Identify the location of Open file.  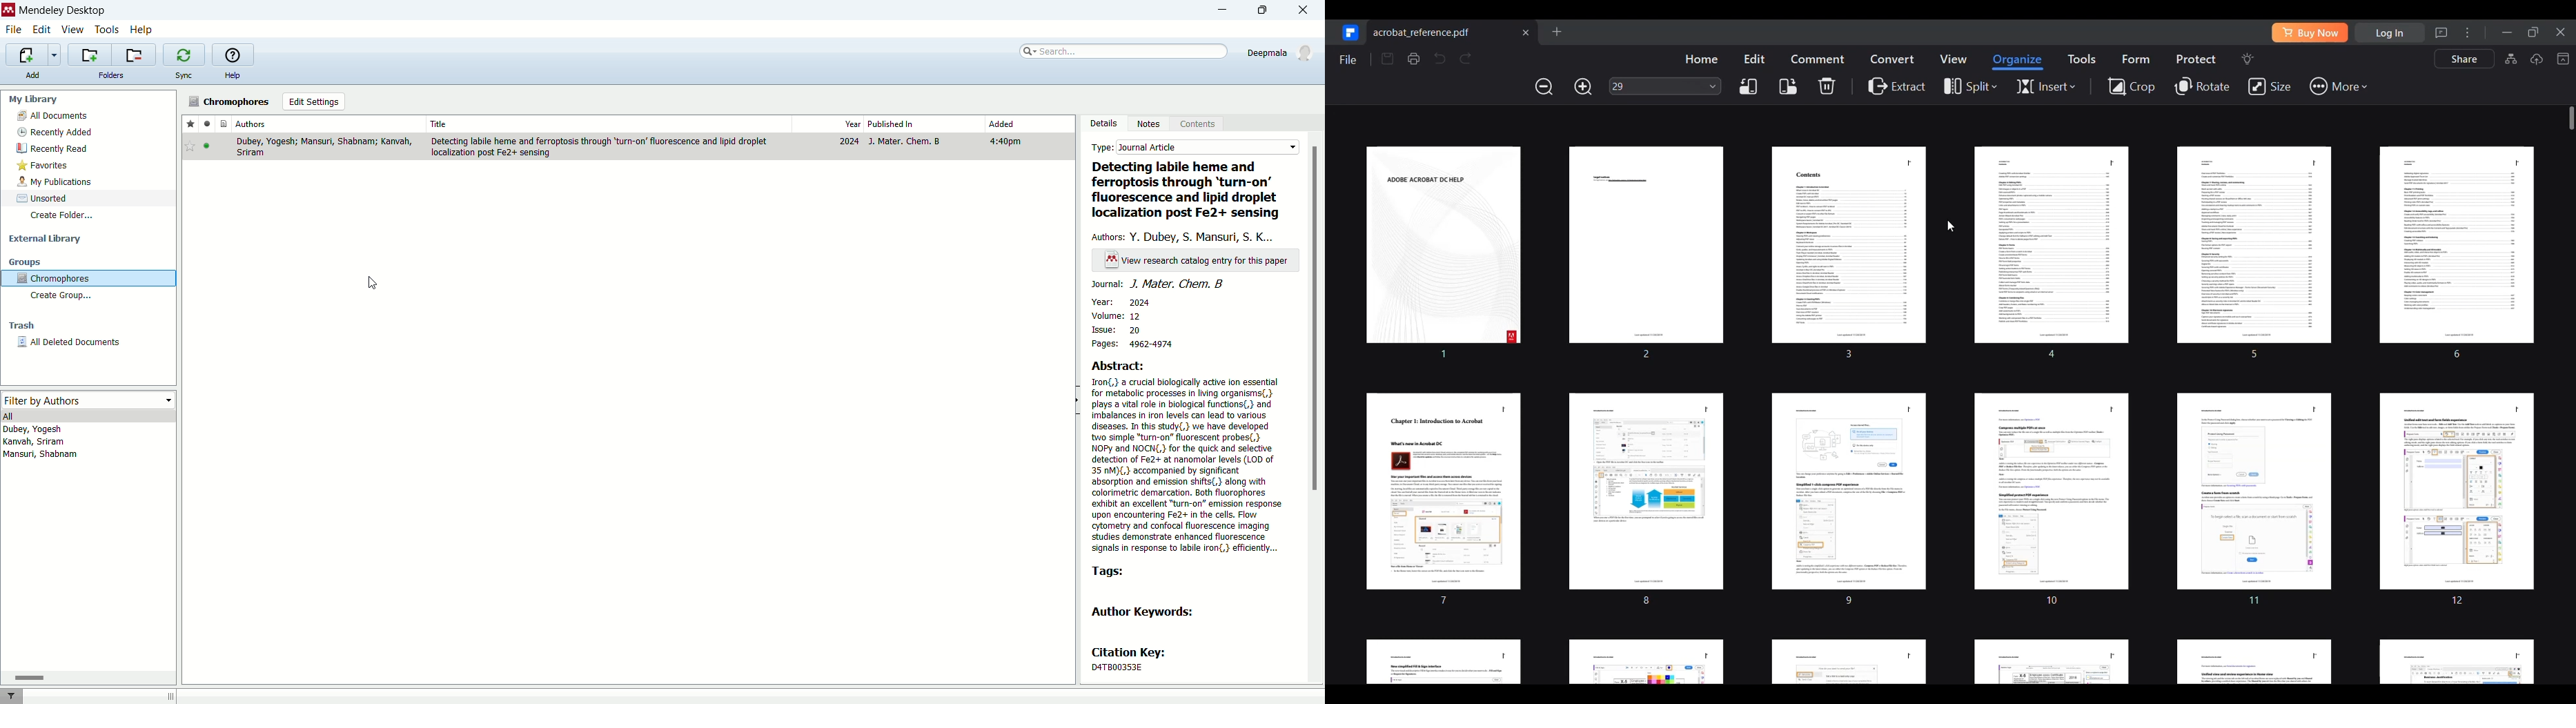
(1556, 31).